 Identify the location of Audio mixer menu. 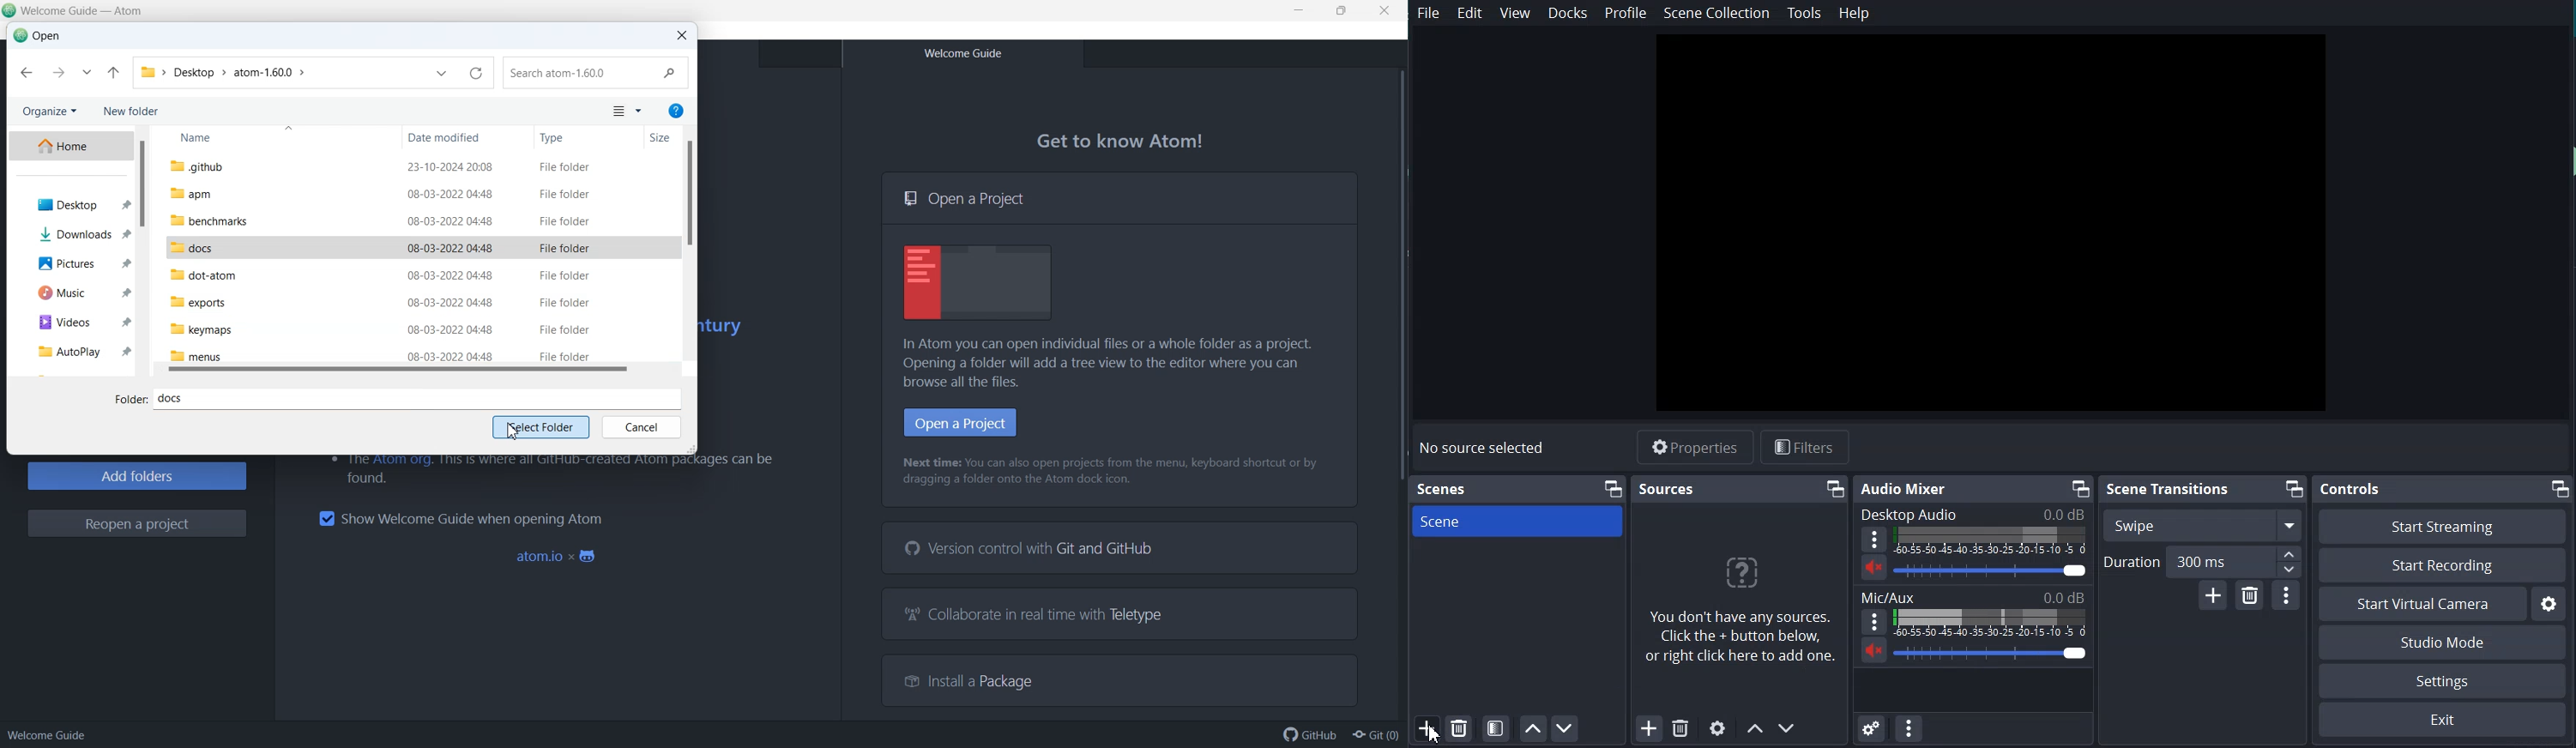
(1909, 727).